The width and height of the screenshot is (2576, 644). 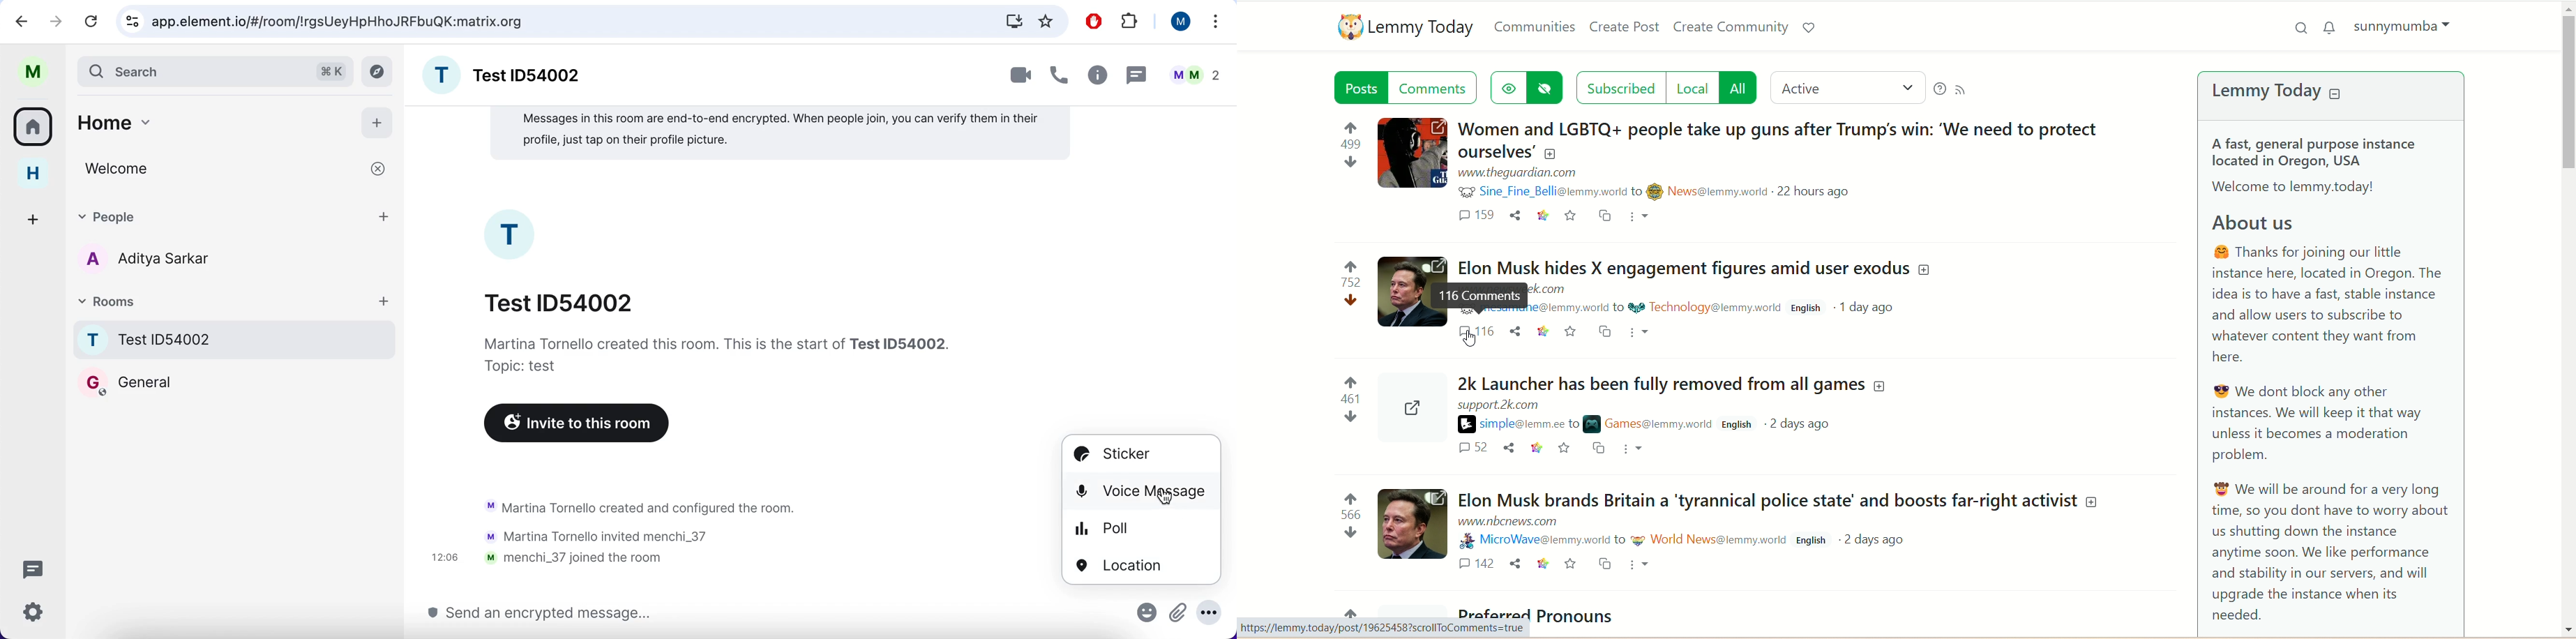 I want to click on @lemmy.world to @g® Technology@lemmy.world English - 1 day ago, so click(x=1719, y=306).